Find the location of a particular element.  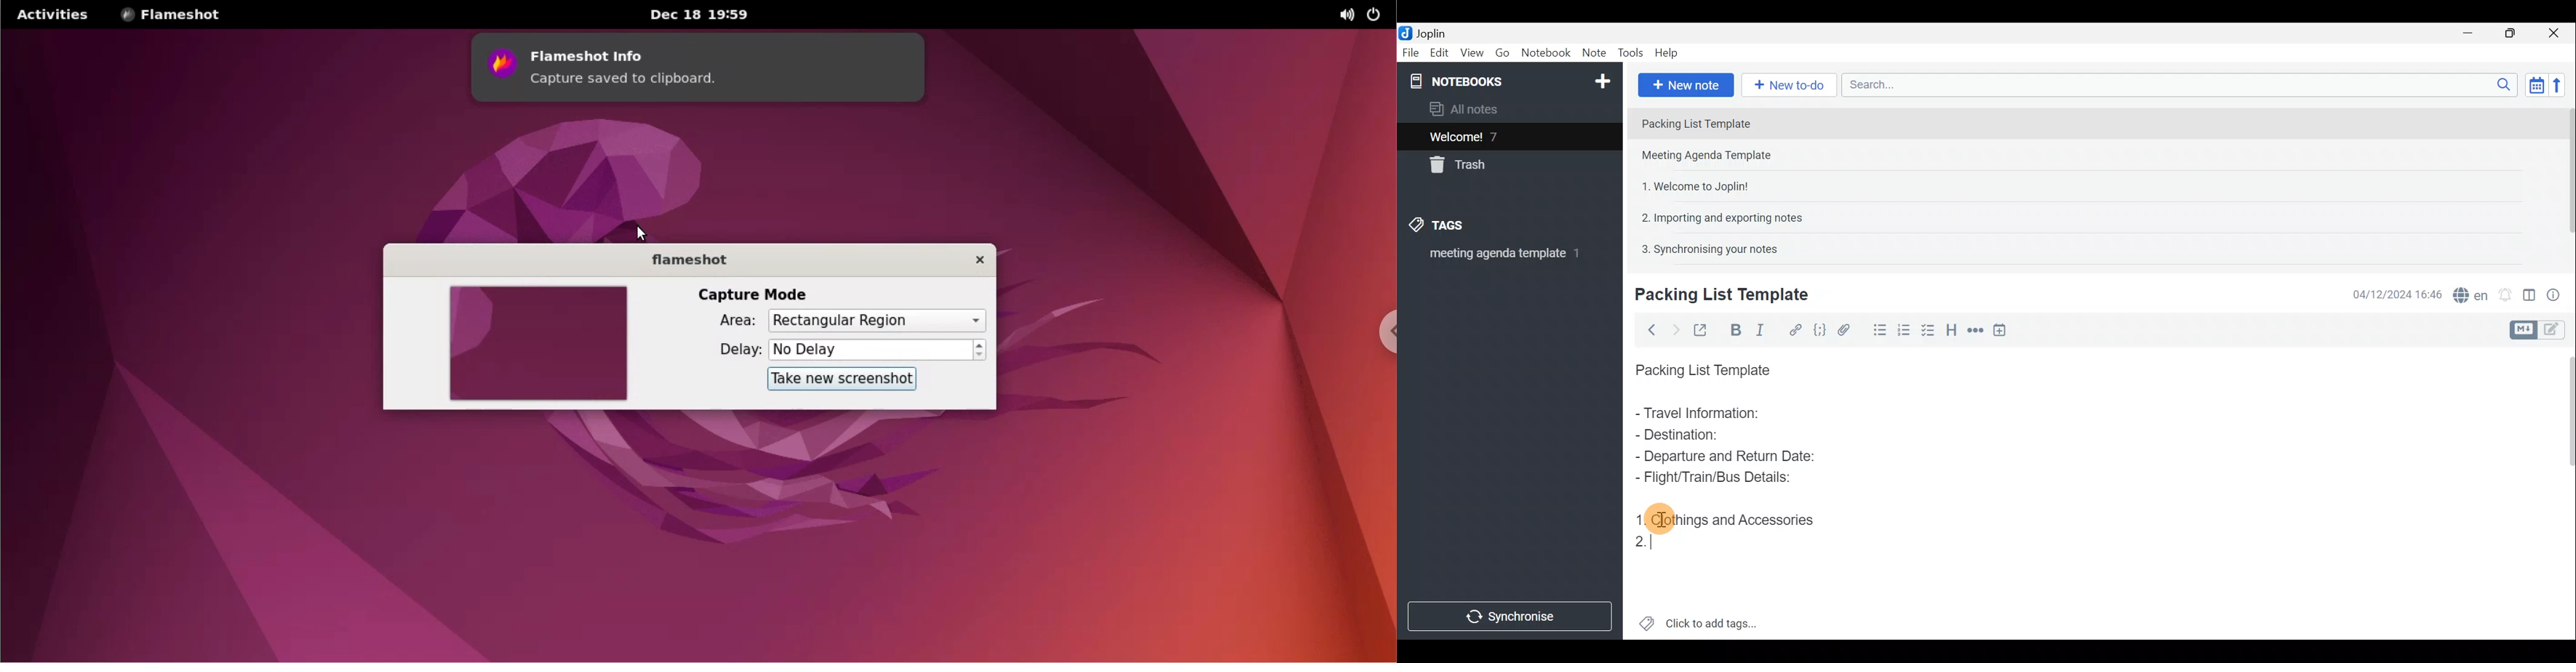

Destination: is located at coordinates (1709, 436).